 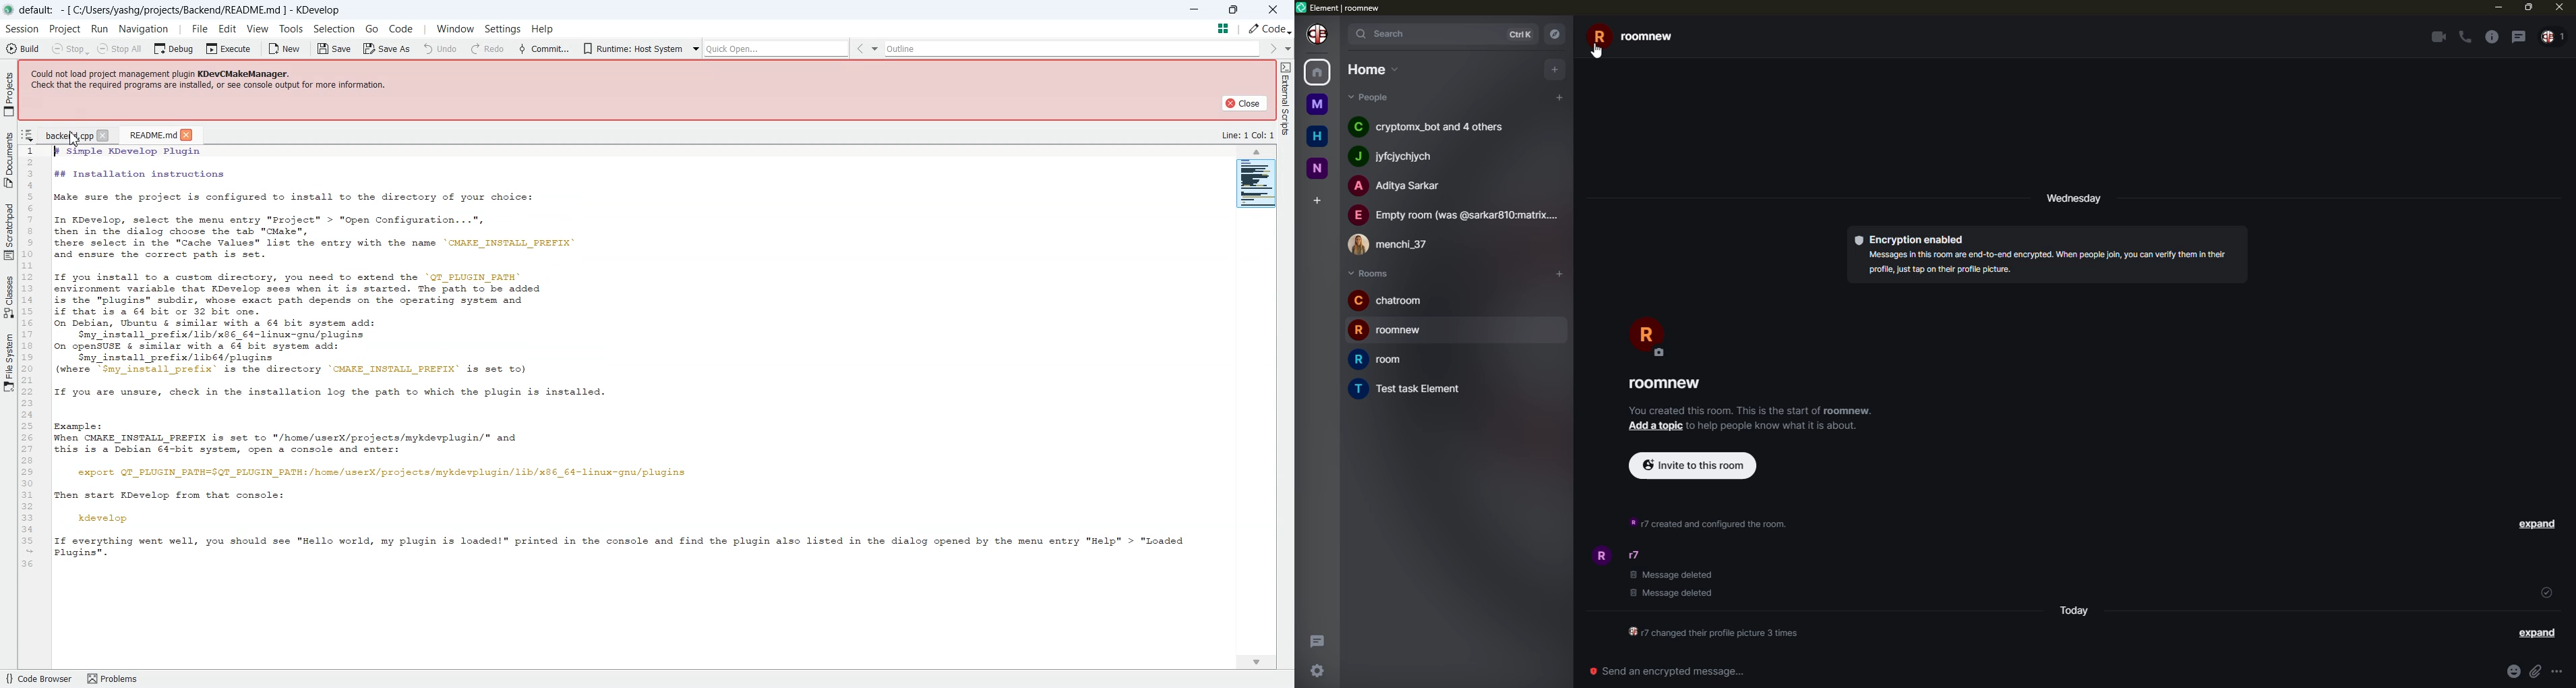 What do you see at coordinates (1399, 155) in the screenshot?
I see `people` at bounding box center [1399, 155].